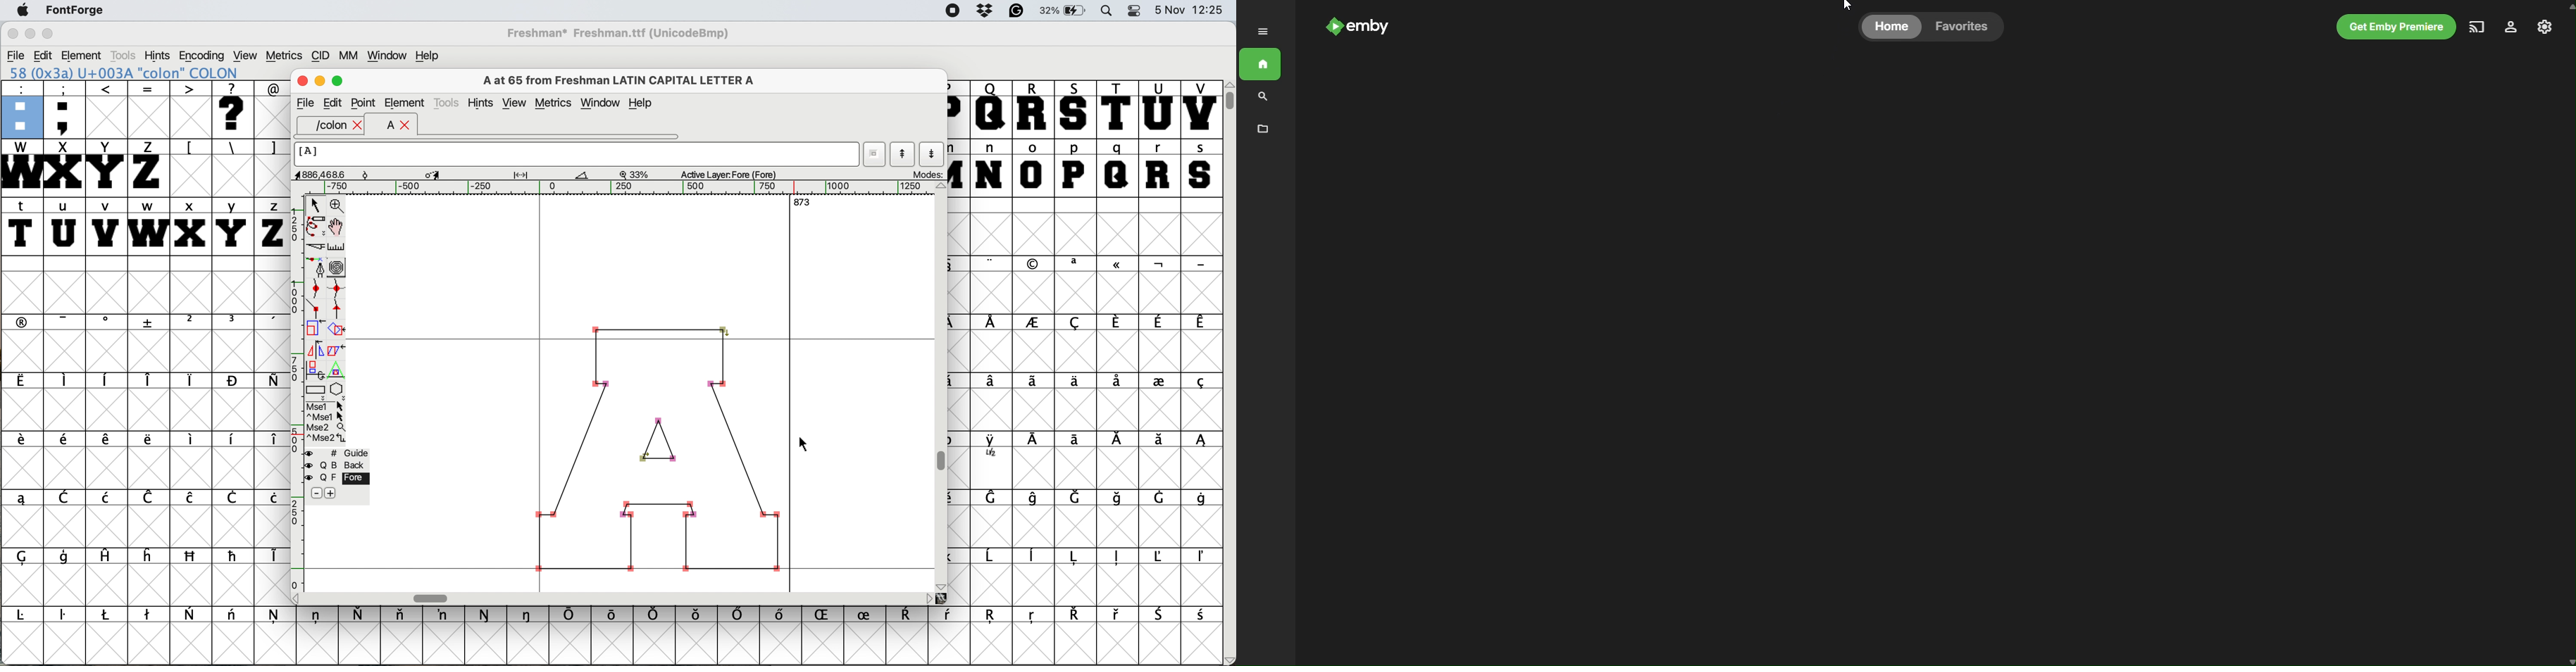 The width and height of the screenshot is (2576, 672). I want to click on minimise, so click(29, 34).